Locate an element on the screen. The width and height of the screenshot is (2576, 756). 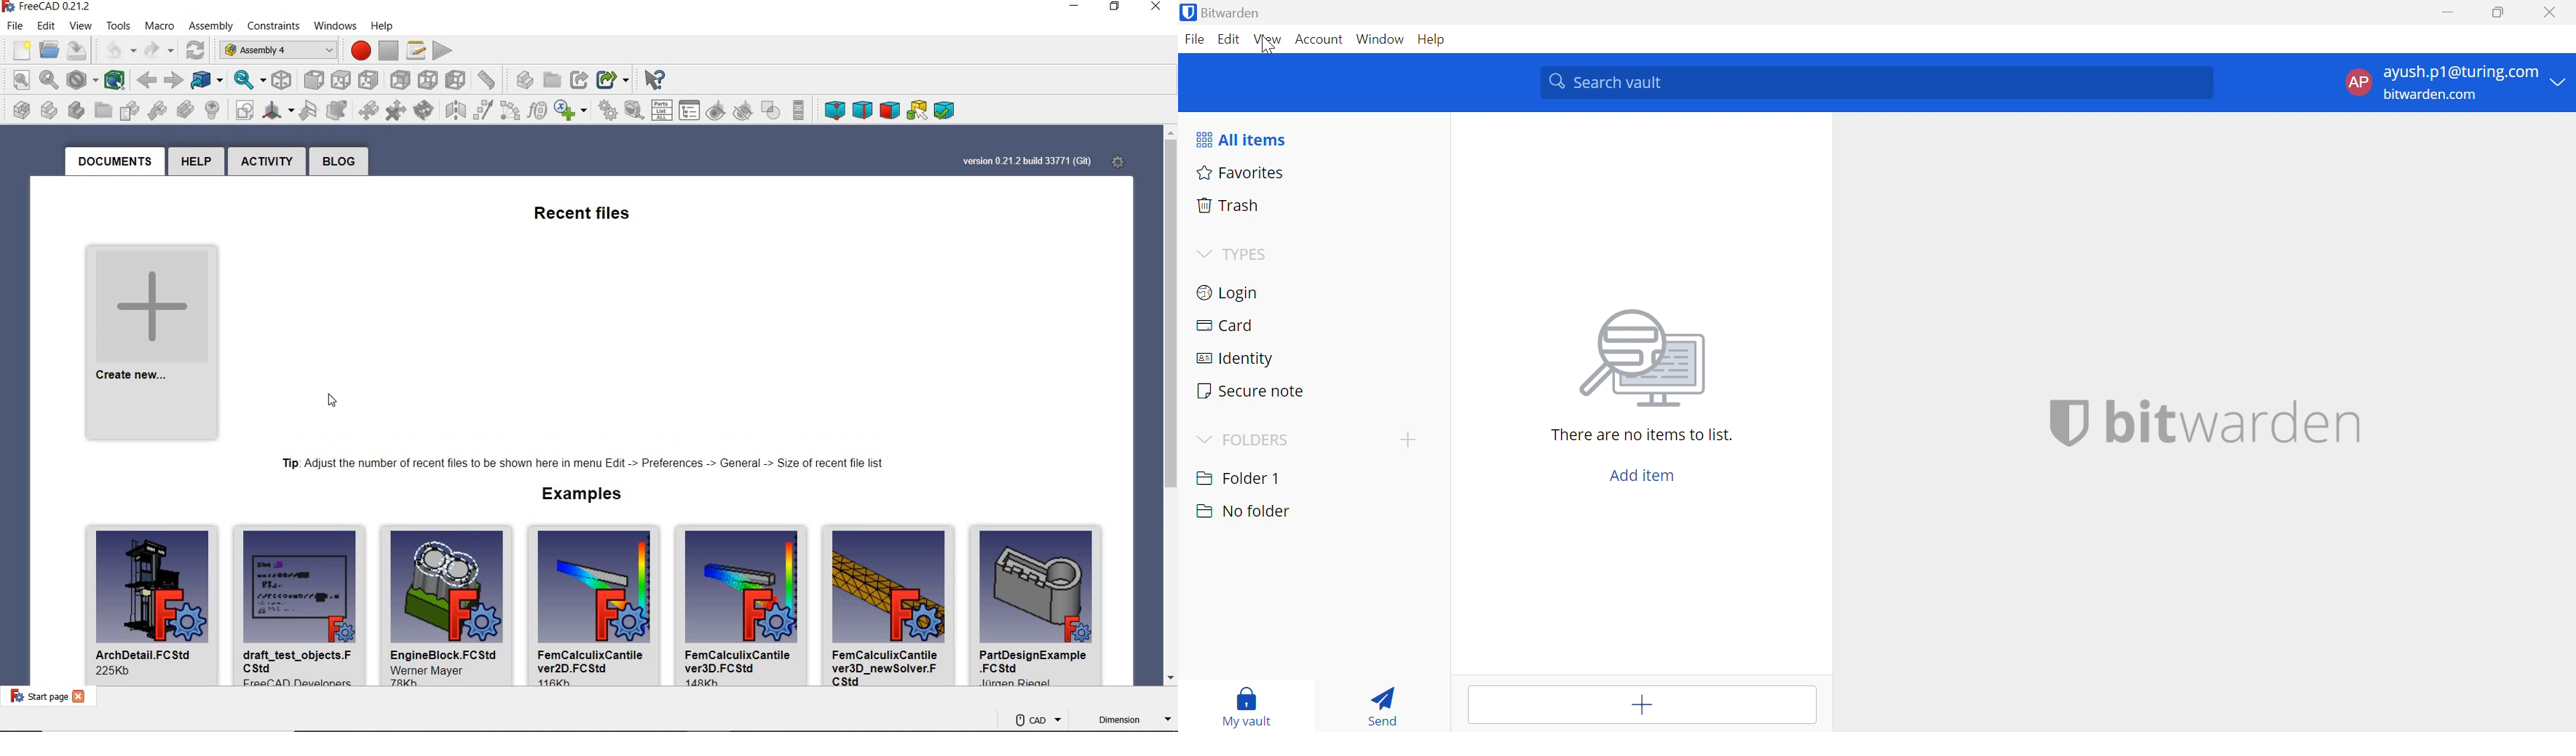
tools is located at coordinates (118, 27).